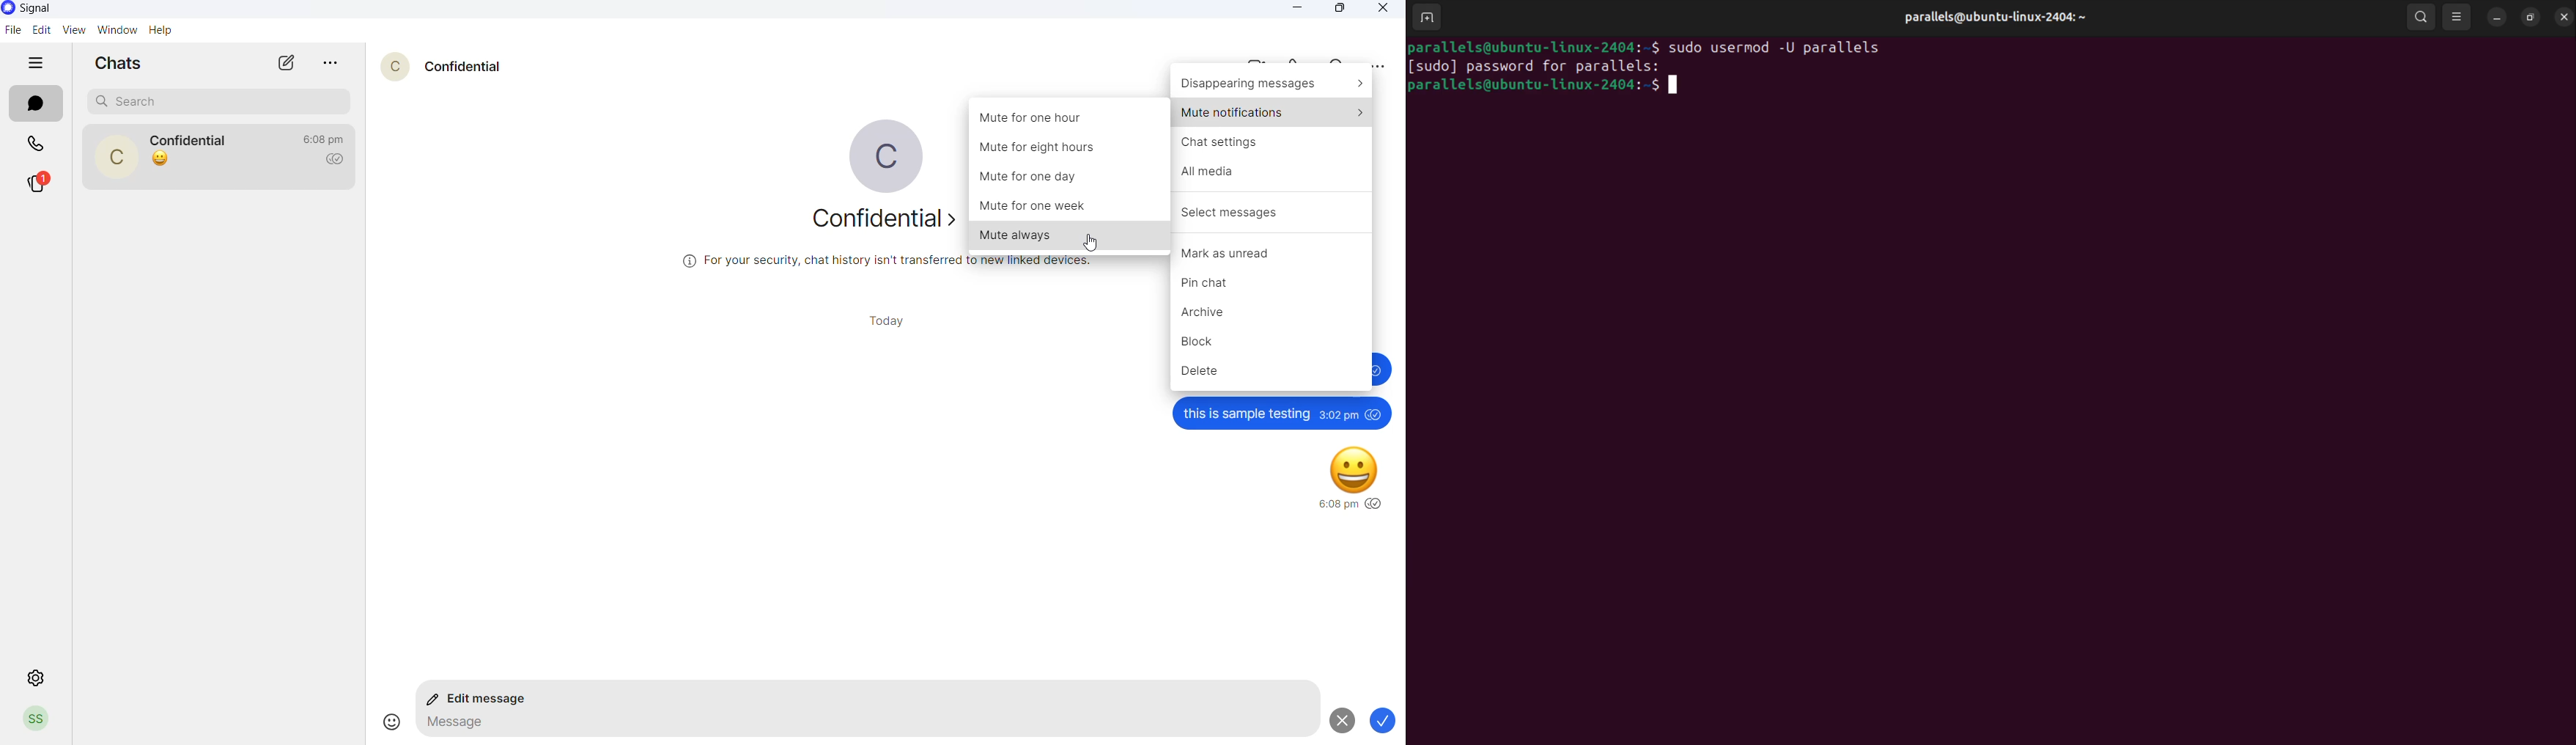  I want to click on edit, so click(40, 30).